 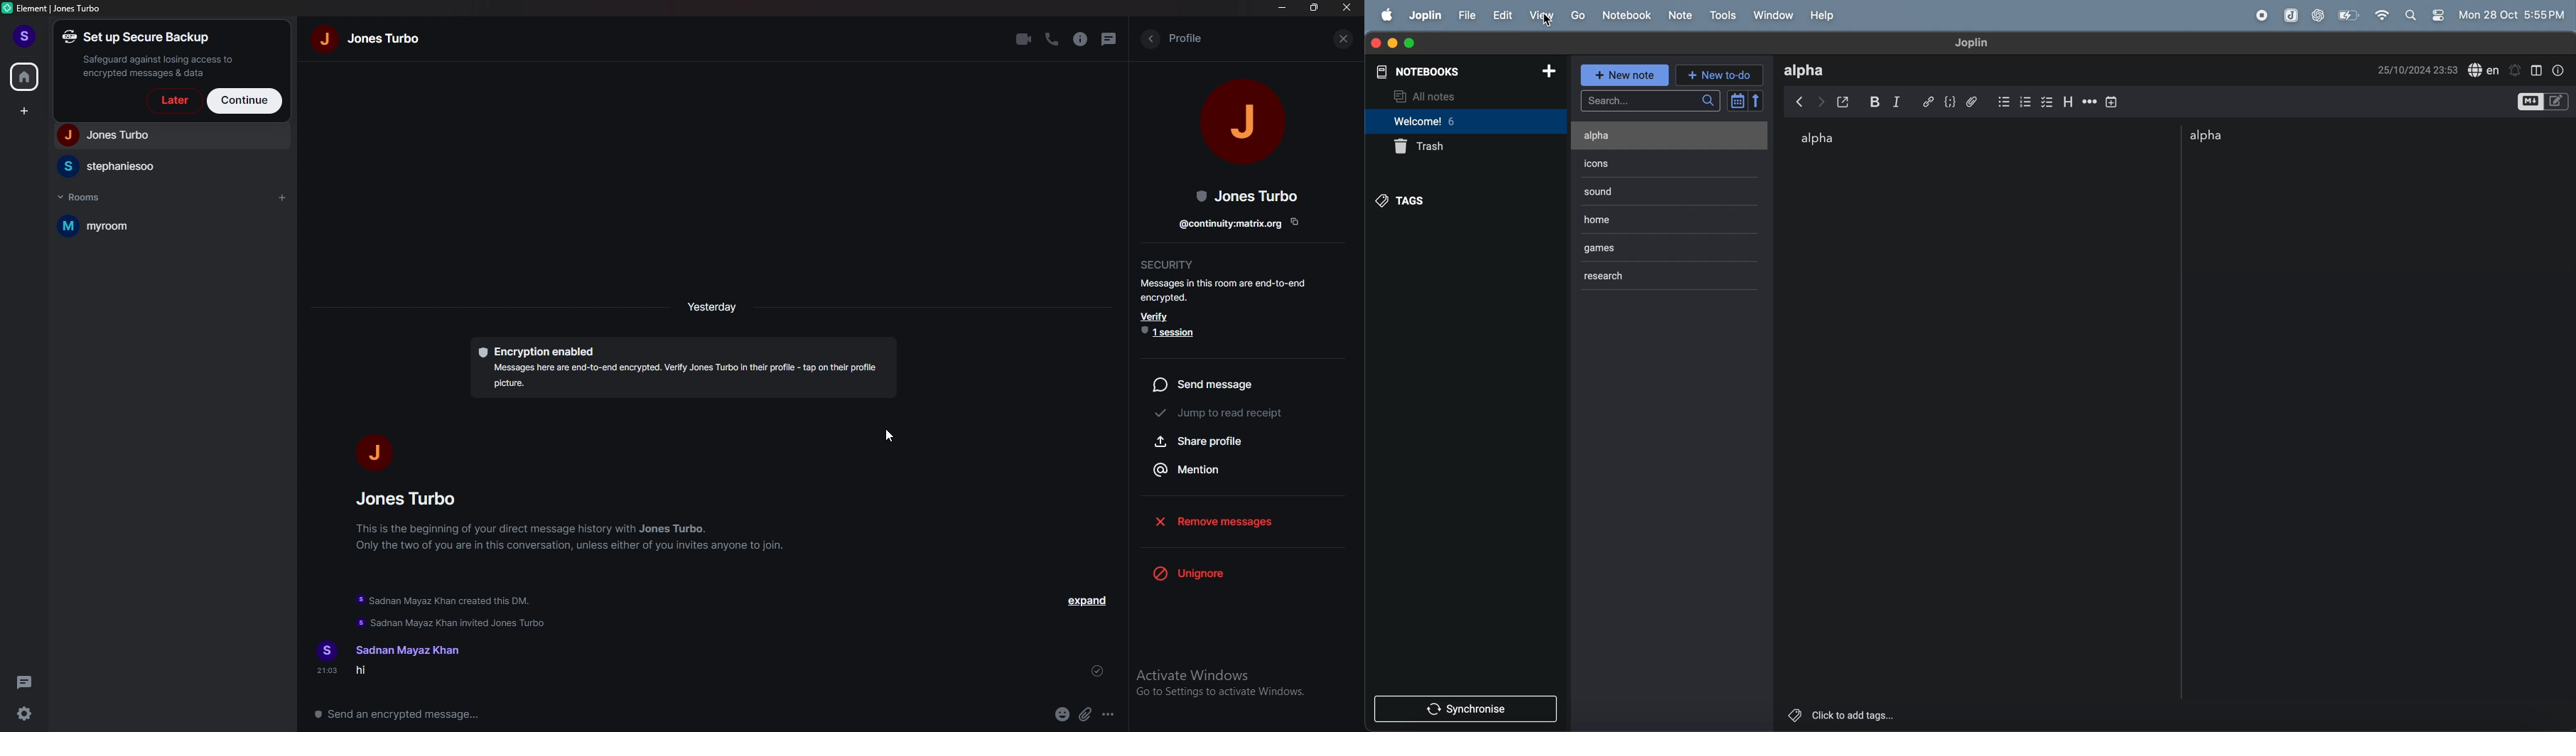 What do you see at coordinates (1504, 15) in the screenshot?
I see `edit` at bounding box center [1504, 15].